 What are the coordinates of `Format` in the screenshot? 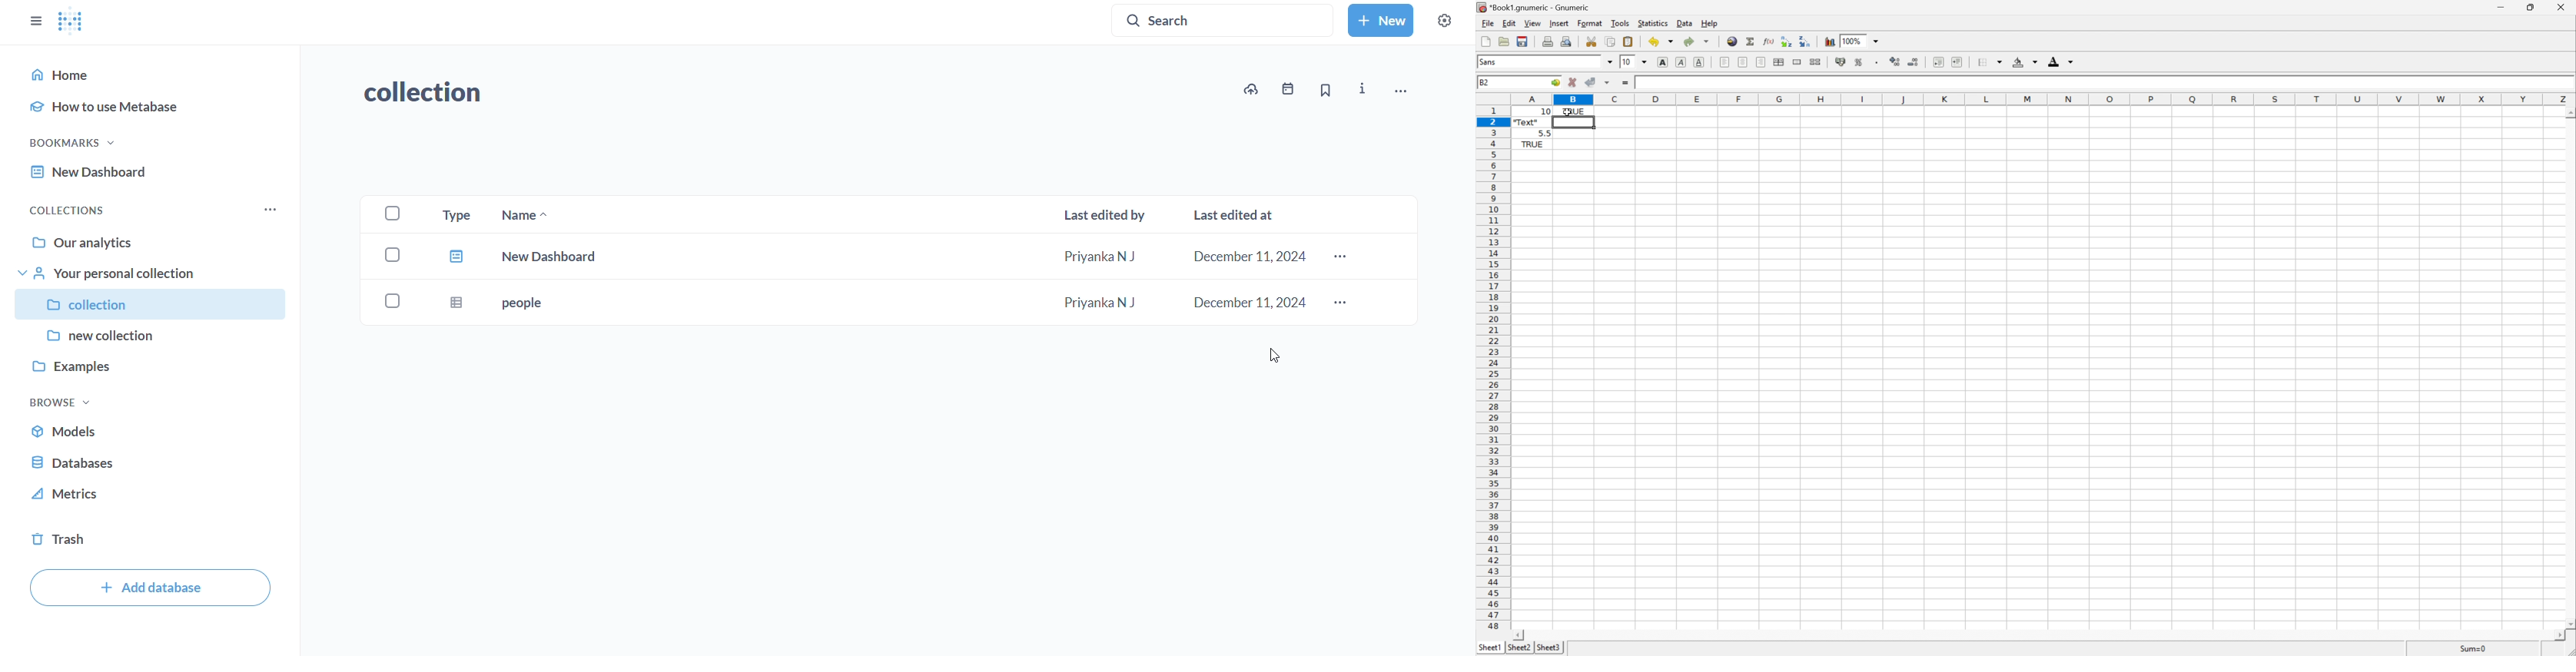 It's located at (1590, 23).